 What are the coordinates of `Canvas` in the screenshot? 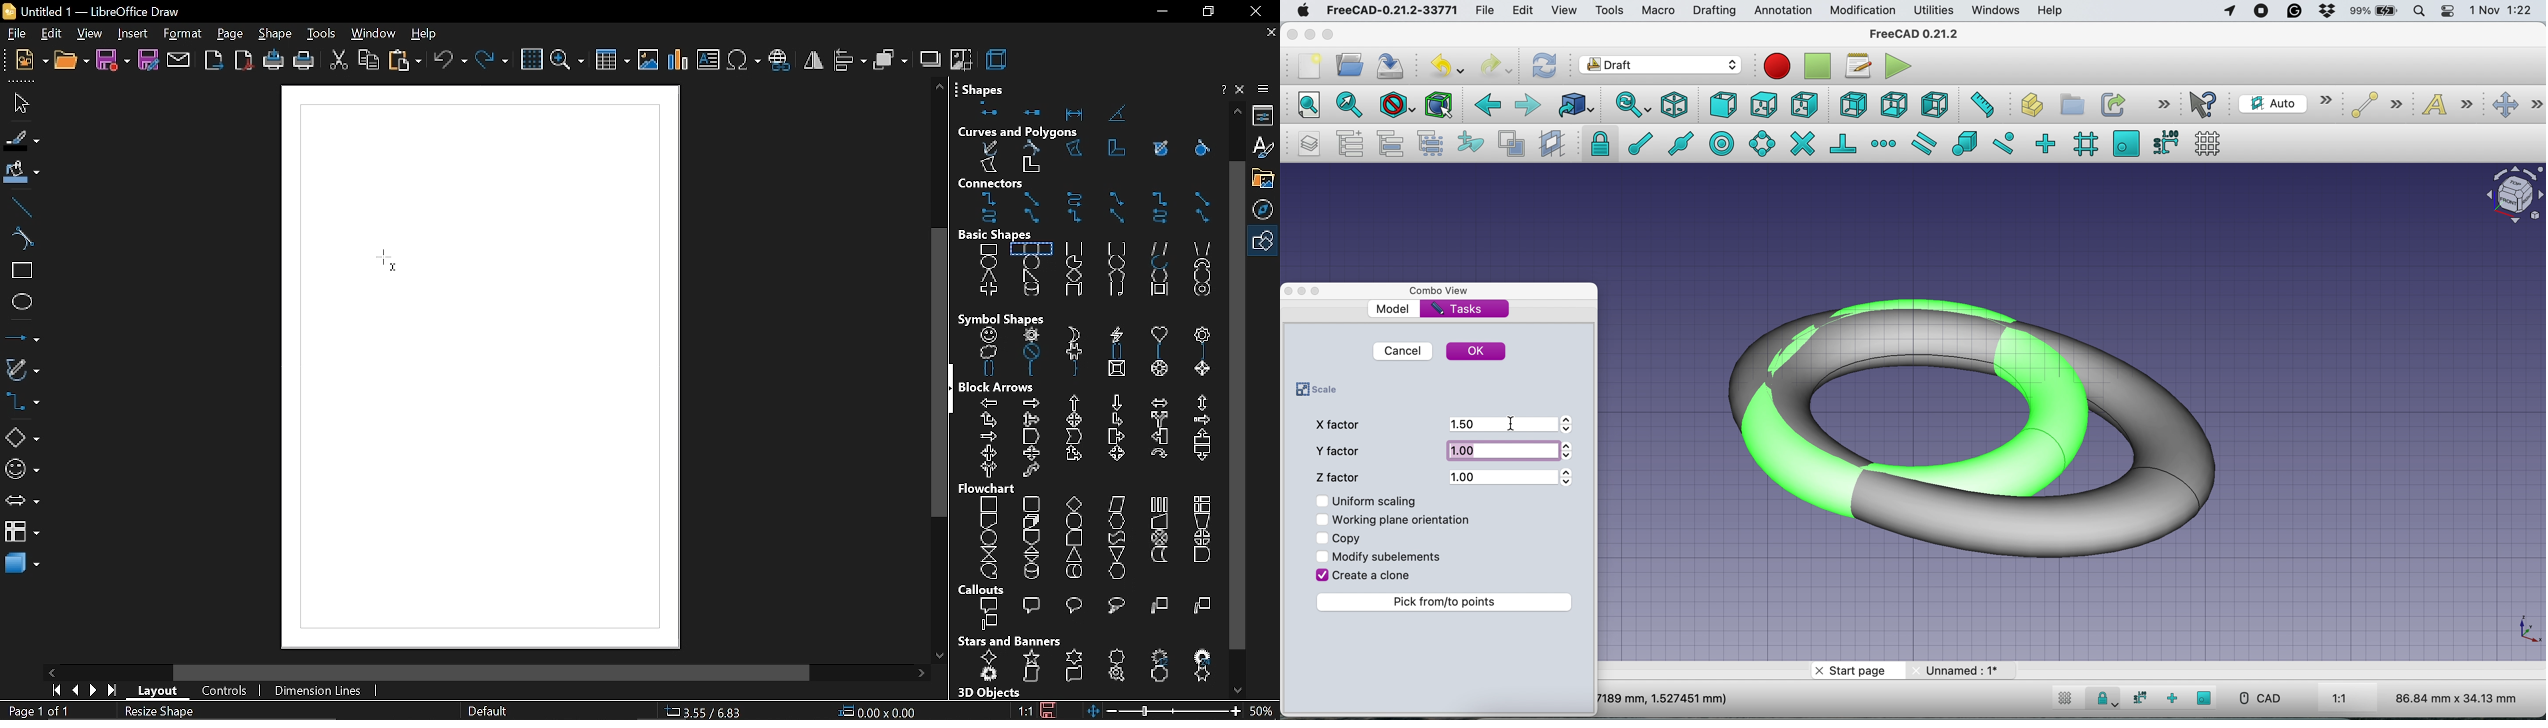 It's located at (478, 369).